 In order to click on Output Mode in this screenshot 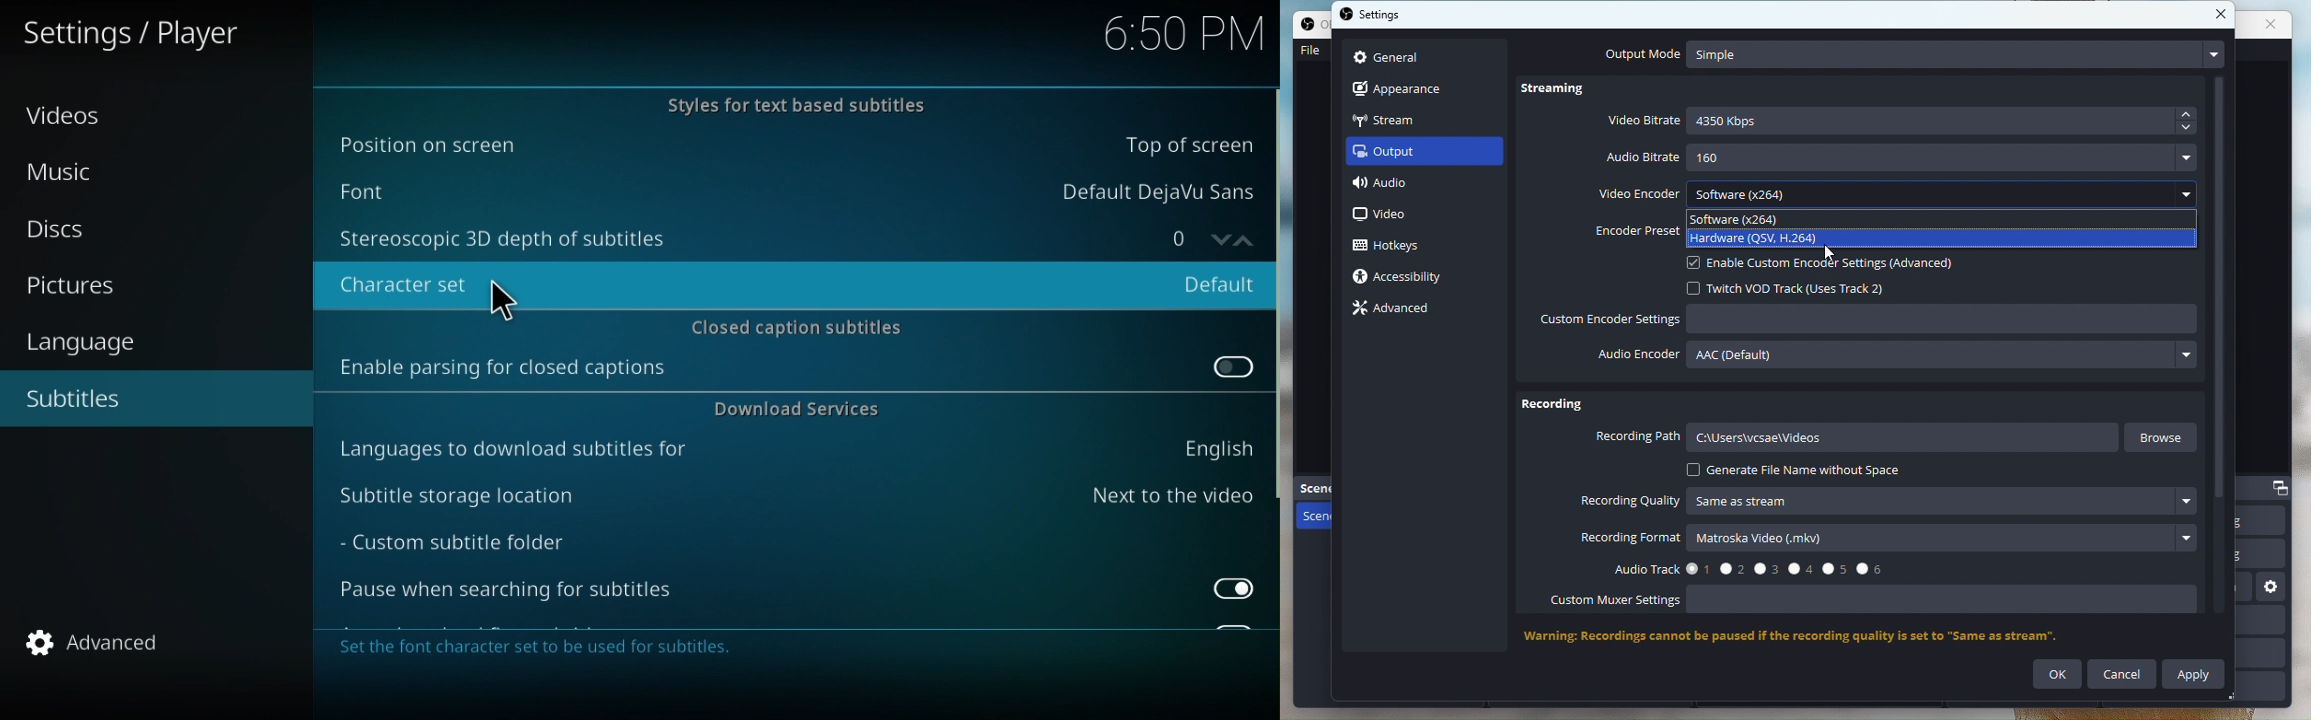, I will do `click(1911, 54)`.